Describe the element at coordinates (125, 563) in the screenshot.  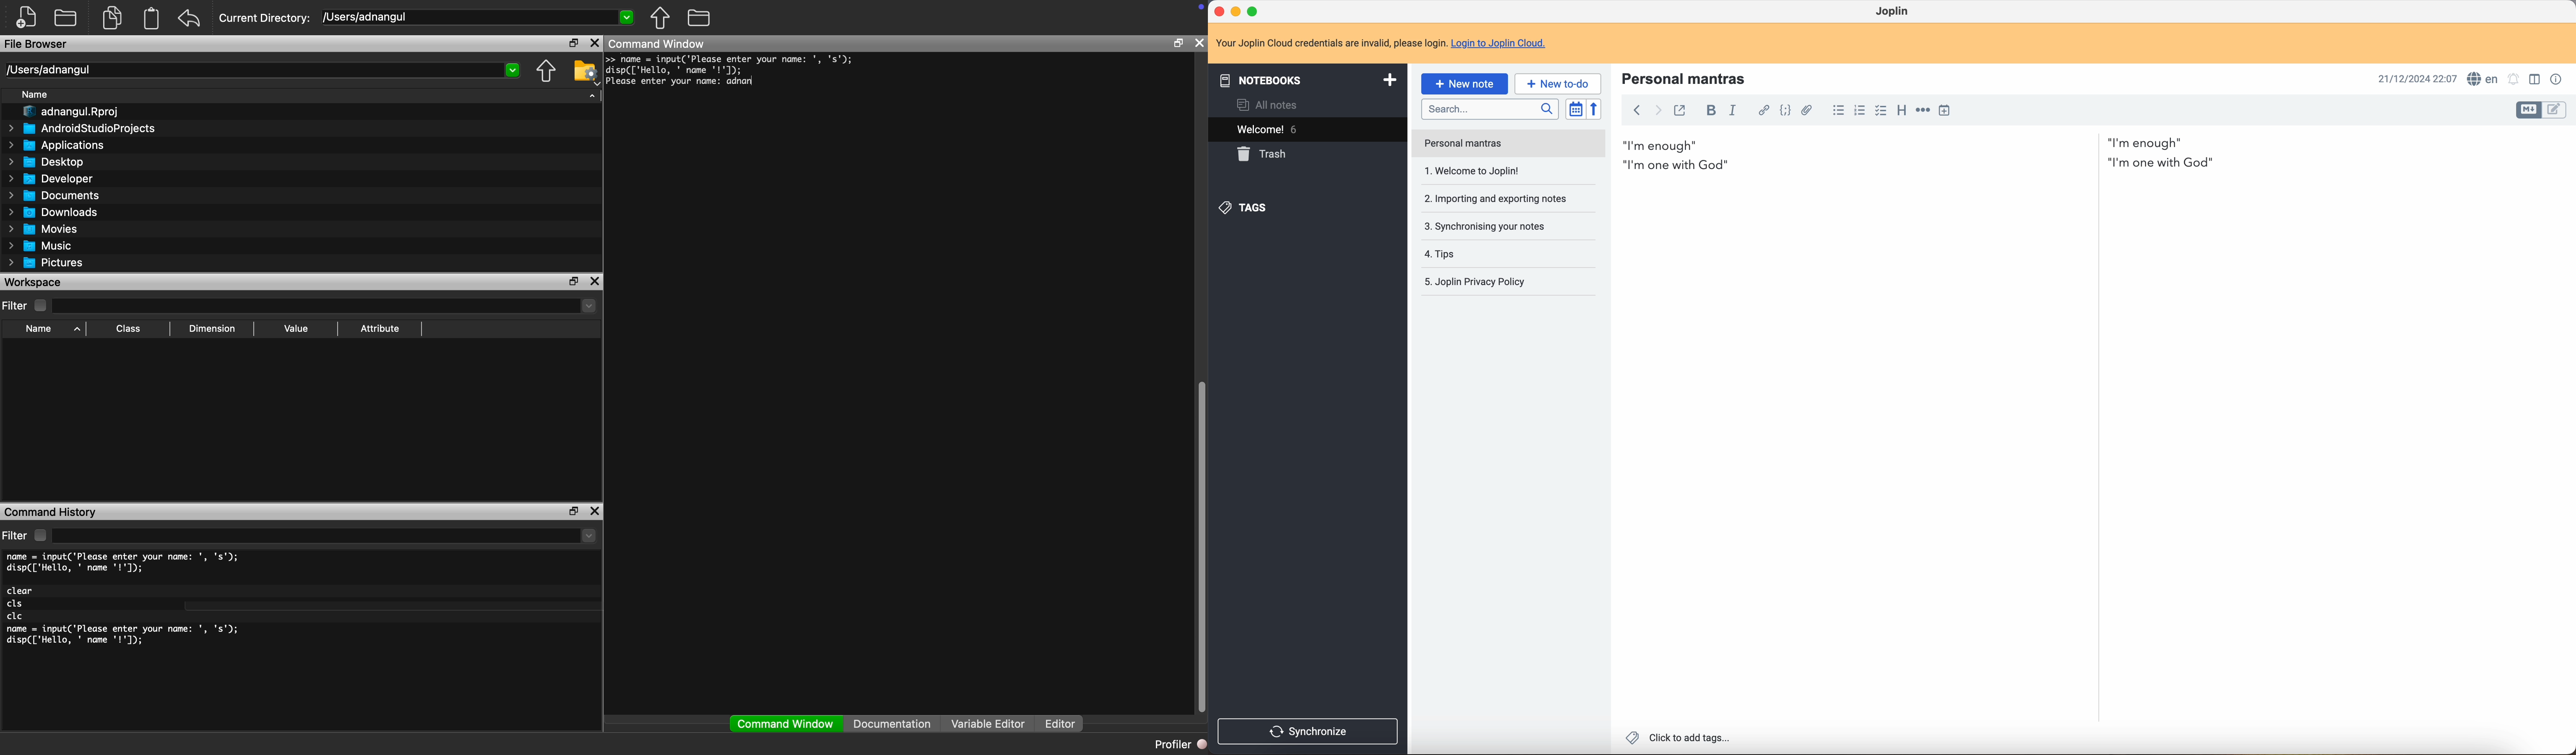
I see `name = input('Please enter your name: ', 's');
disp(['Hello, ' name '!']);` at that location.